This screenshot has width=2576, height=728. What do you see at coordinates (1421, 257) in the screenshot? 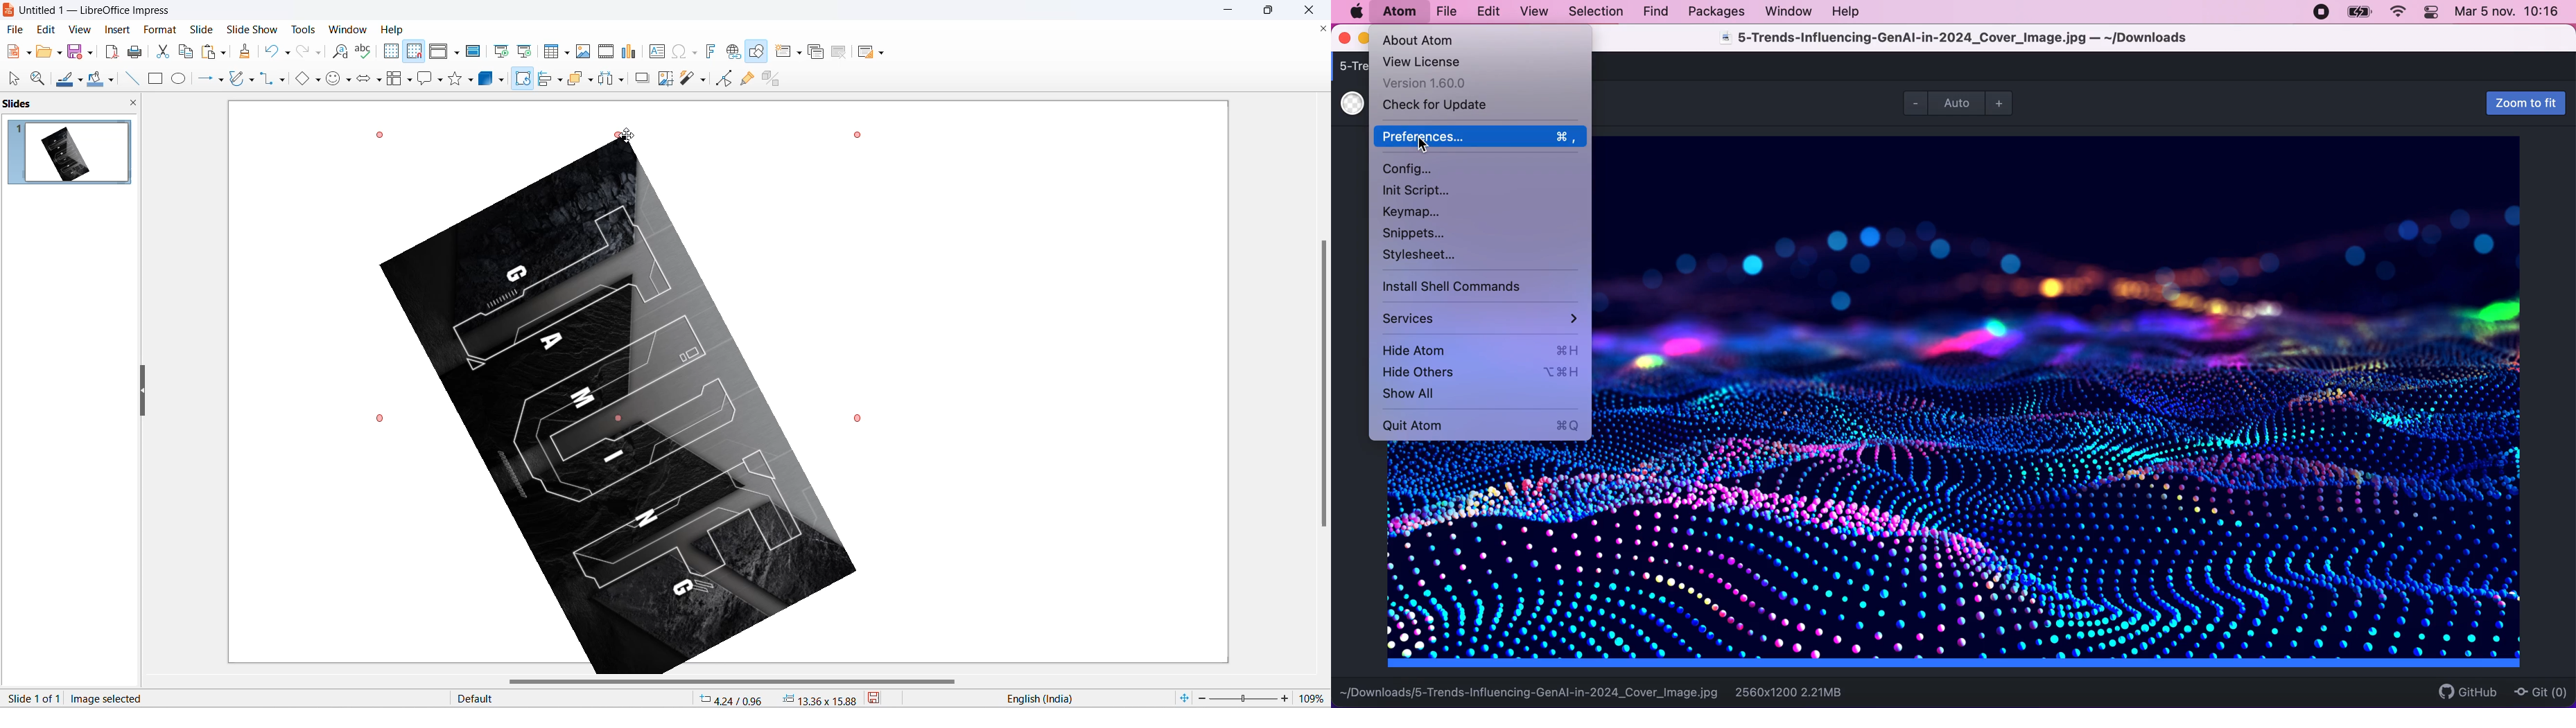
I see `stylesheet` at bounding box center [1421, 257].